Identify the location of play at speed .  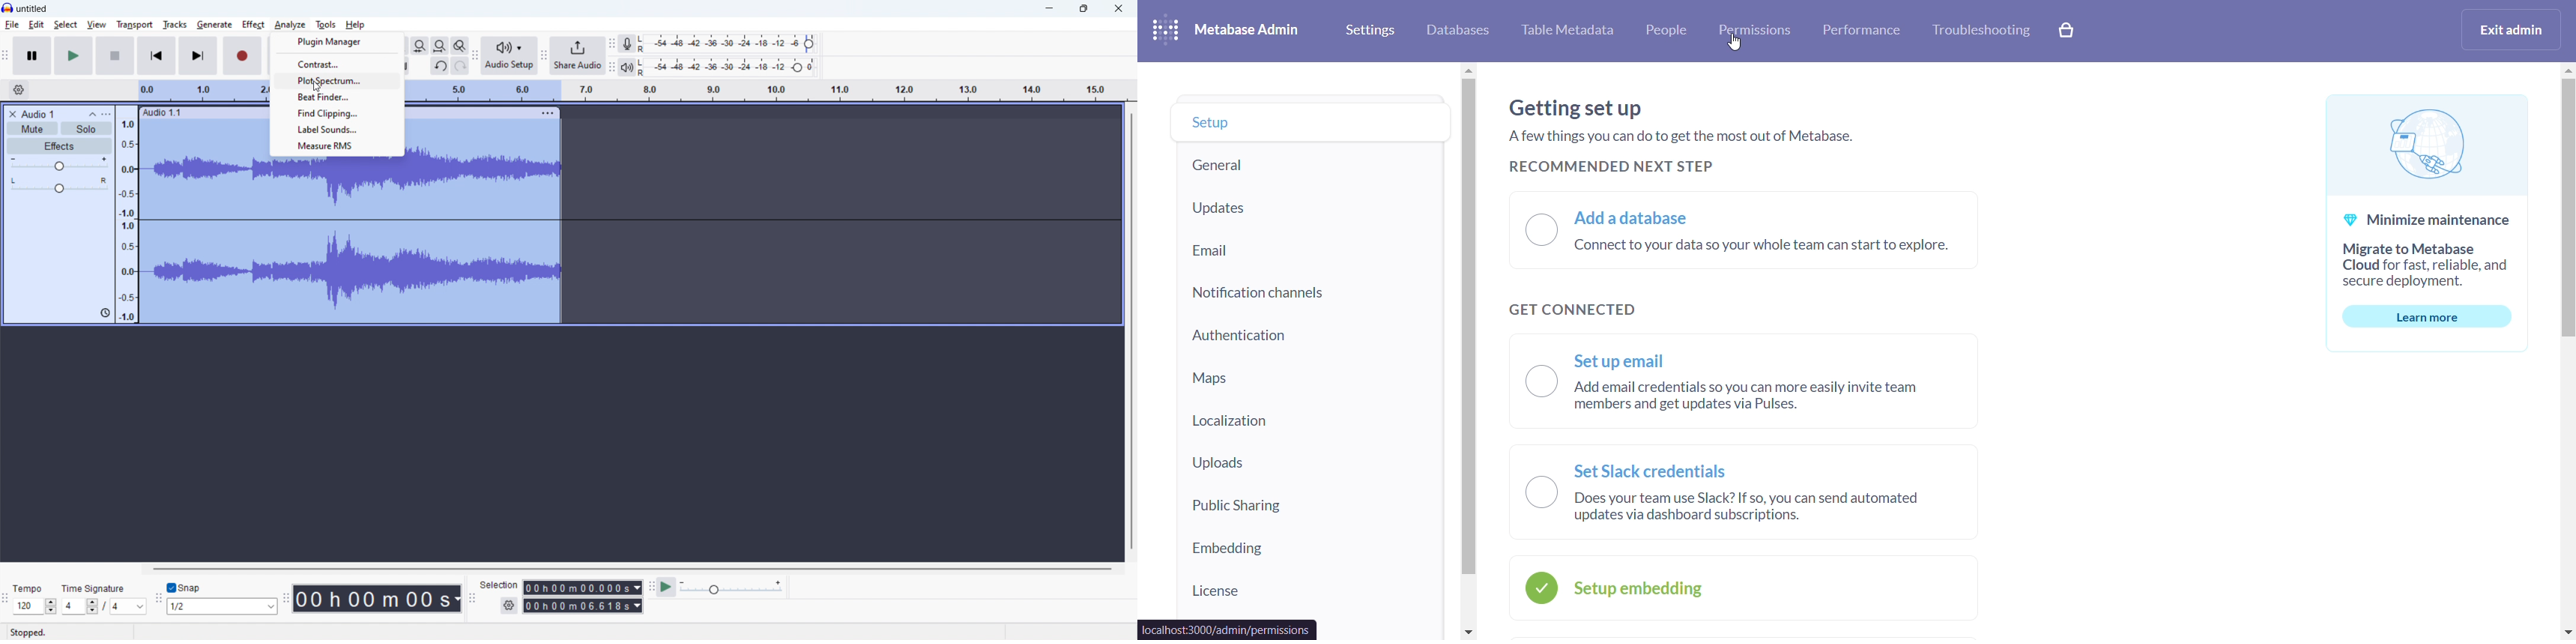
(666, 588).